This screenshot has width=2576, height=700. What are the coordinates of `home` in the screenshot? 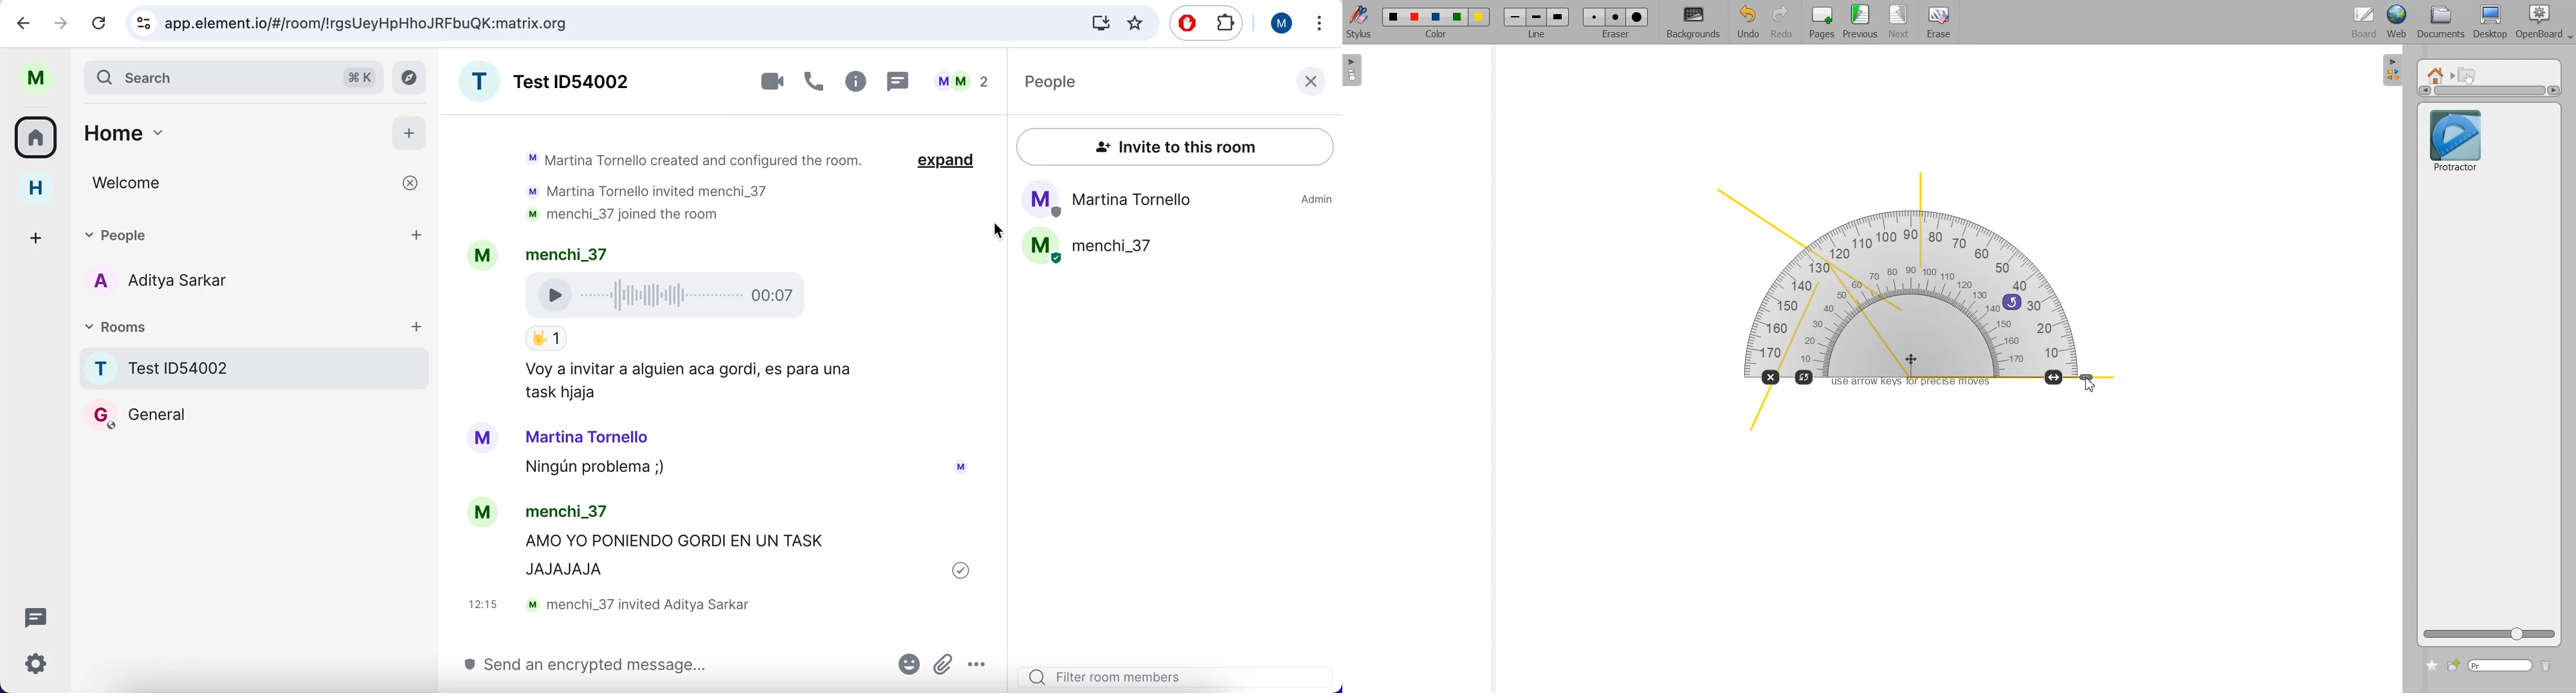 It's located at (223, 133).